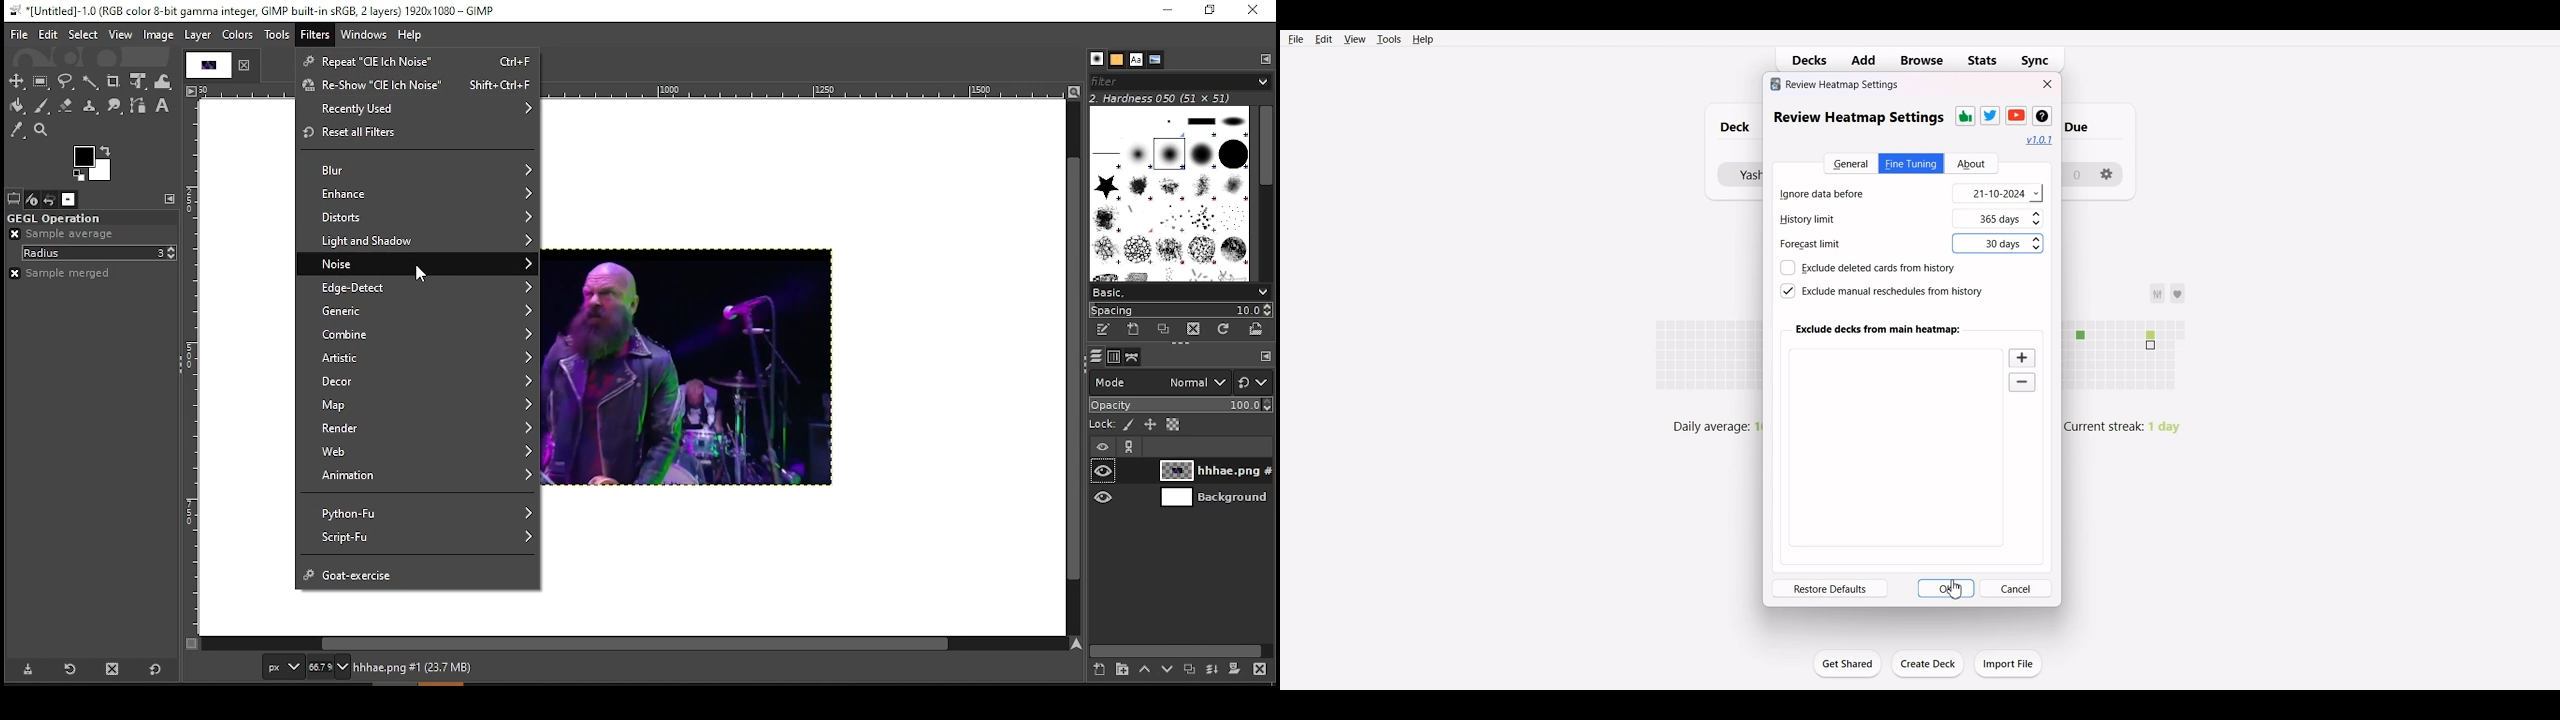 The width and height of the screenshot is (2576, 728). What do you see at coordinates (1867, 59) in the screenshot?
I see `Add` at bounding box center [1867, 59].